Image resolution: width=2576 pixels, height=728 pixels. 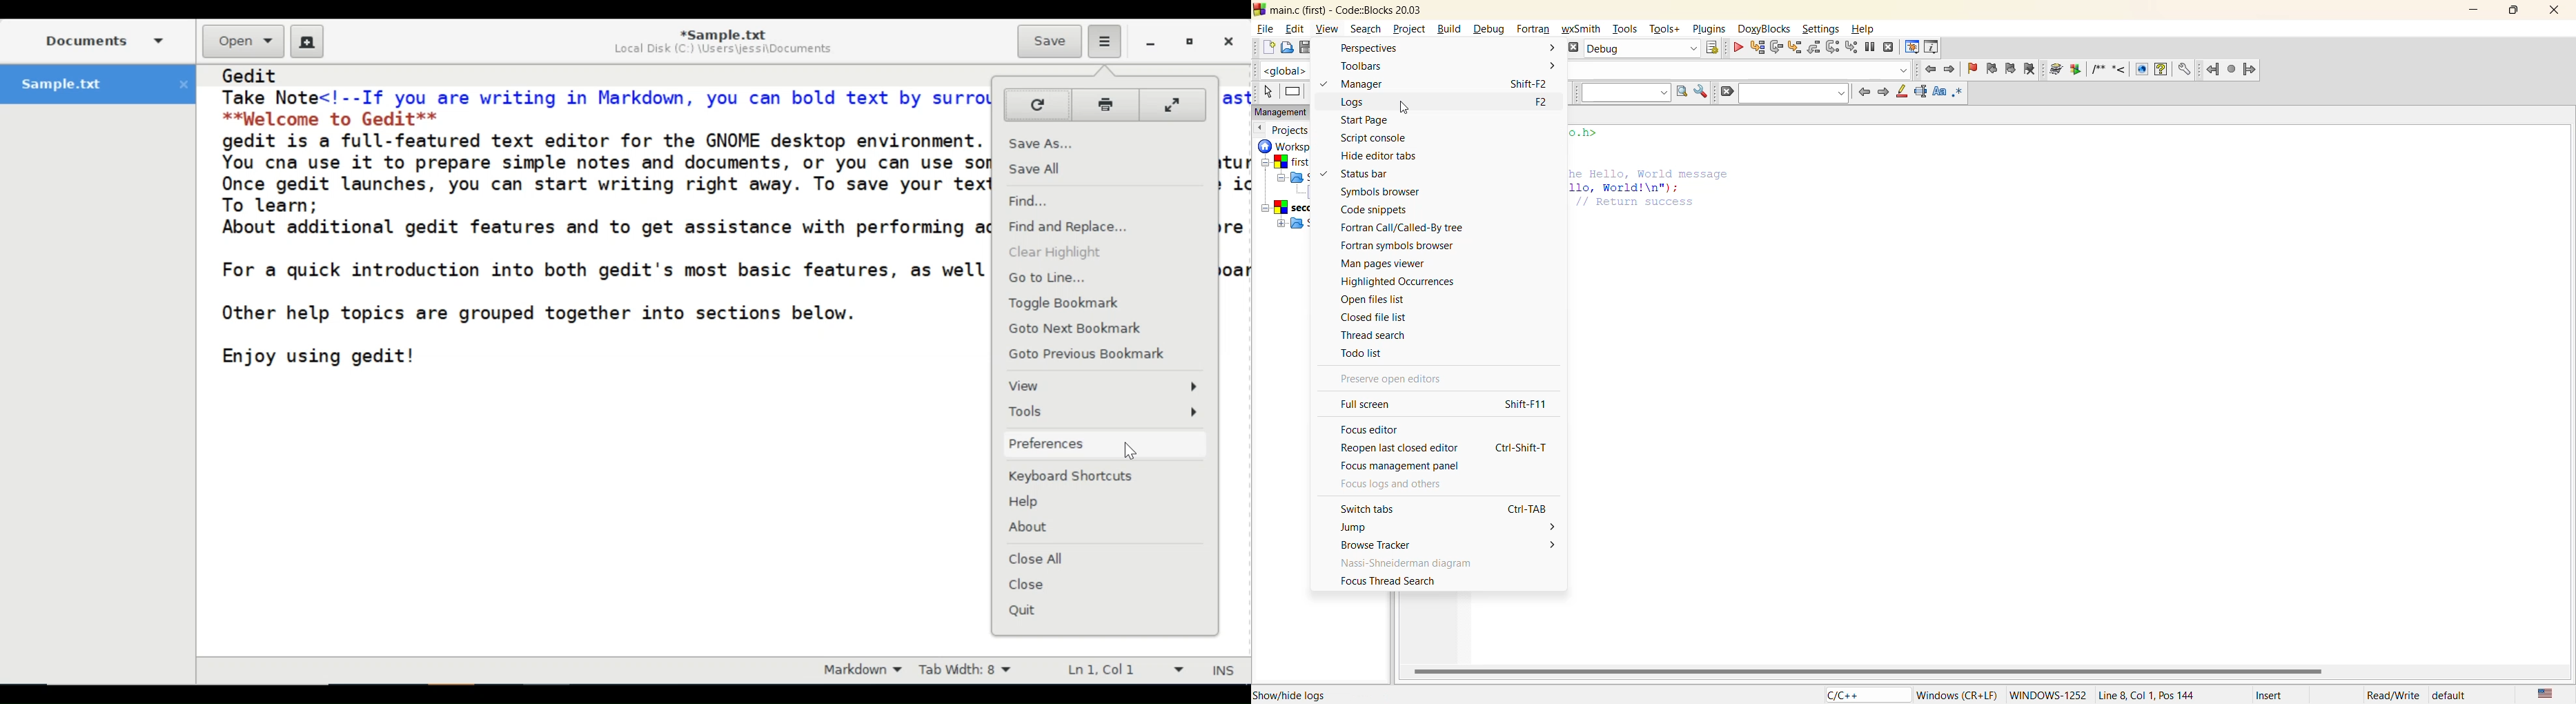 What do you see at coordinates (1057, 253) in the screenshot?
I see `Clear Highlight` at bounding box center [1057, 253].